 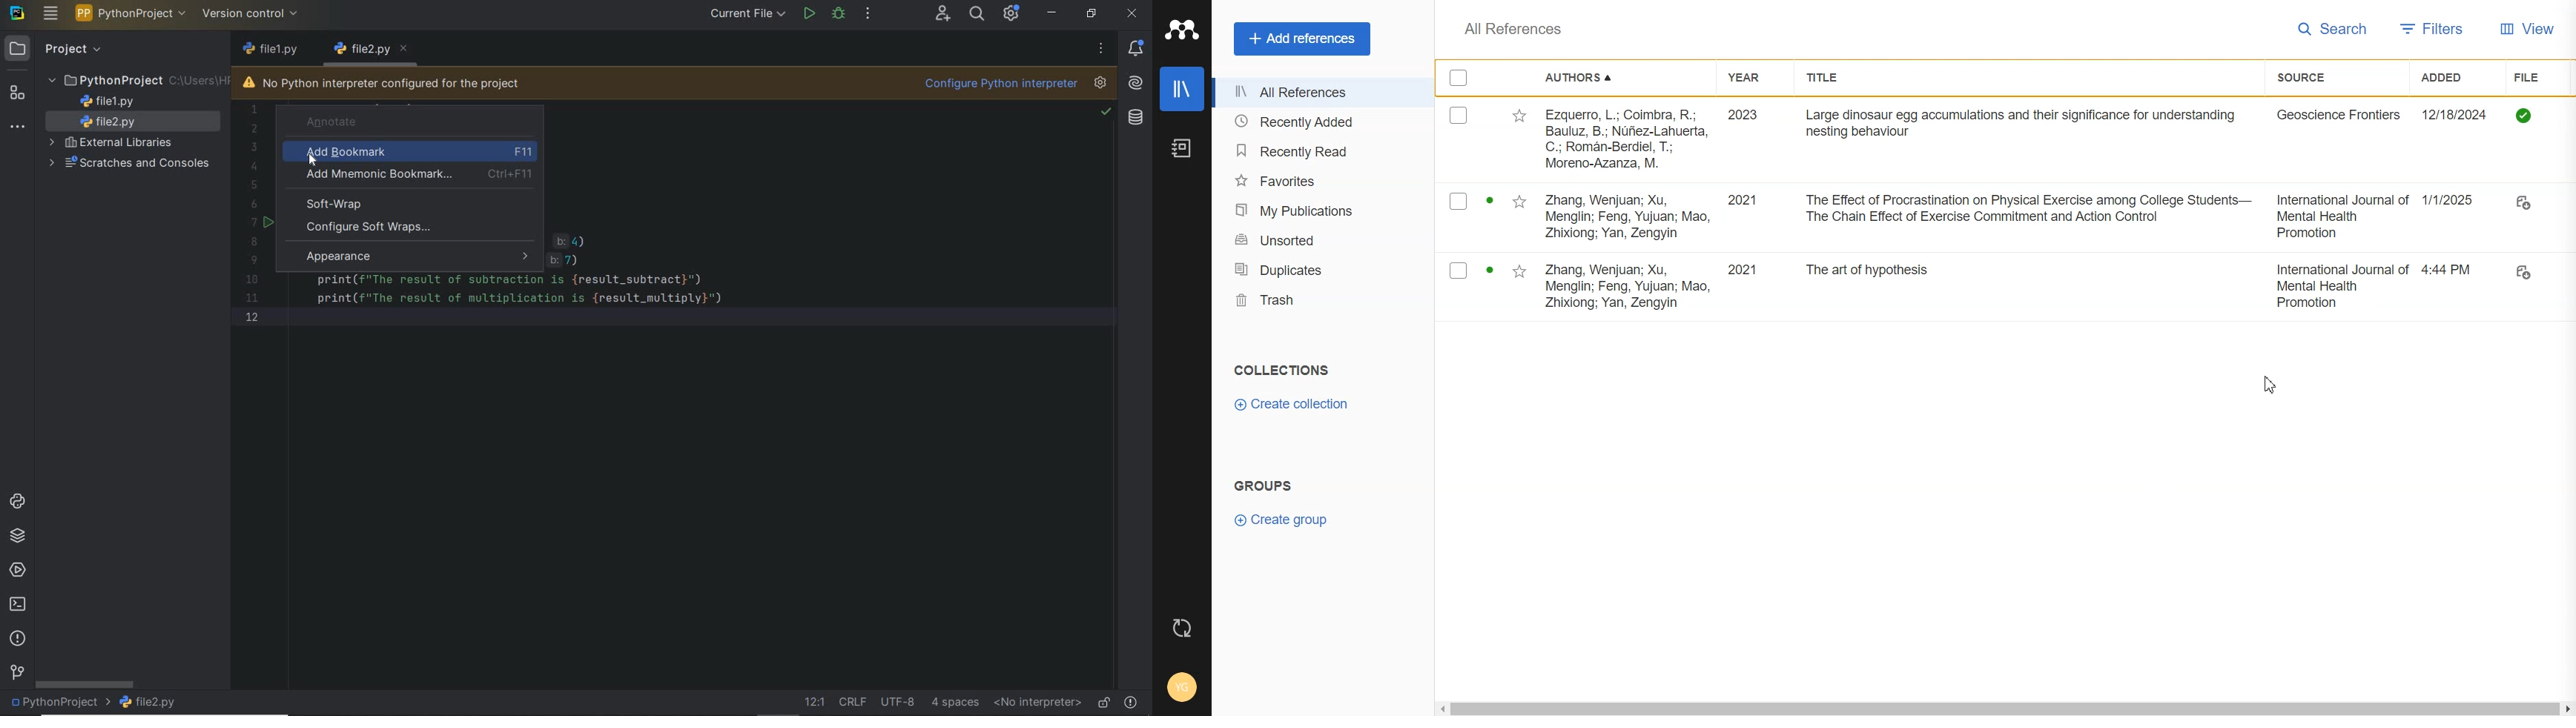 What do you see at coordinates (2453, 200) in the screenshot?
I see `1/1/2025` at bounding box center [2453, 200].